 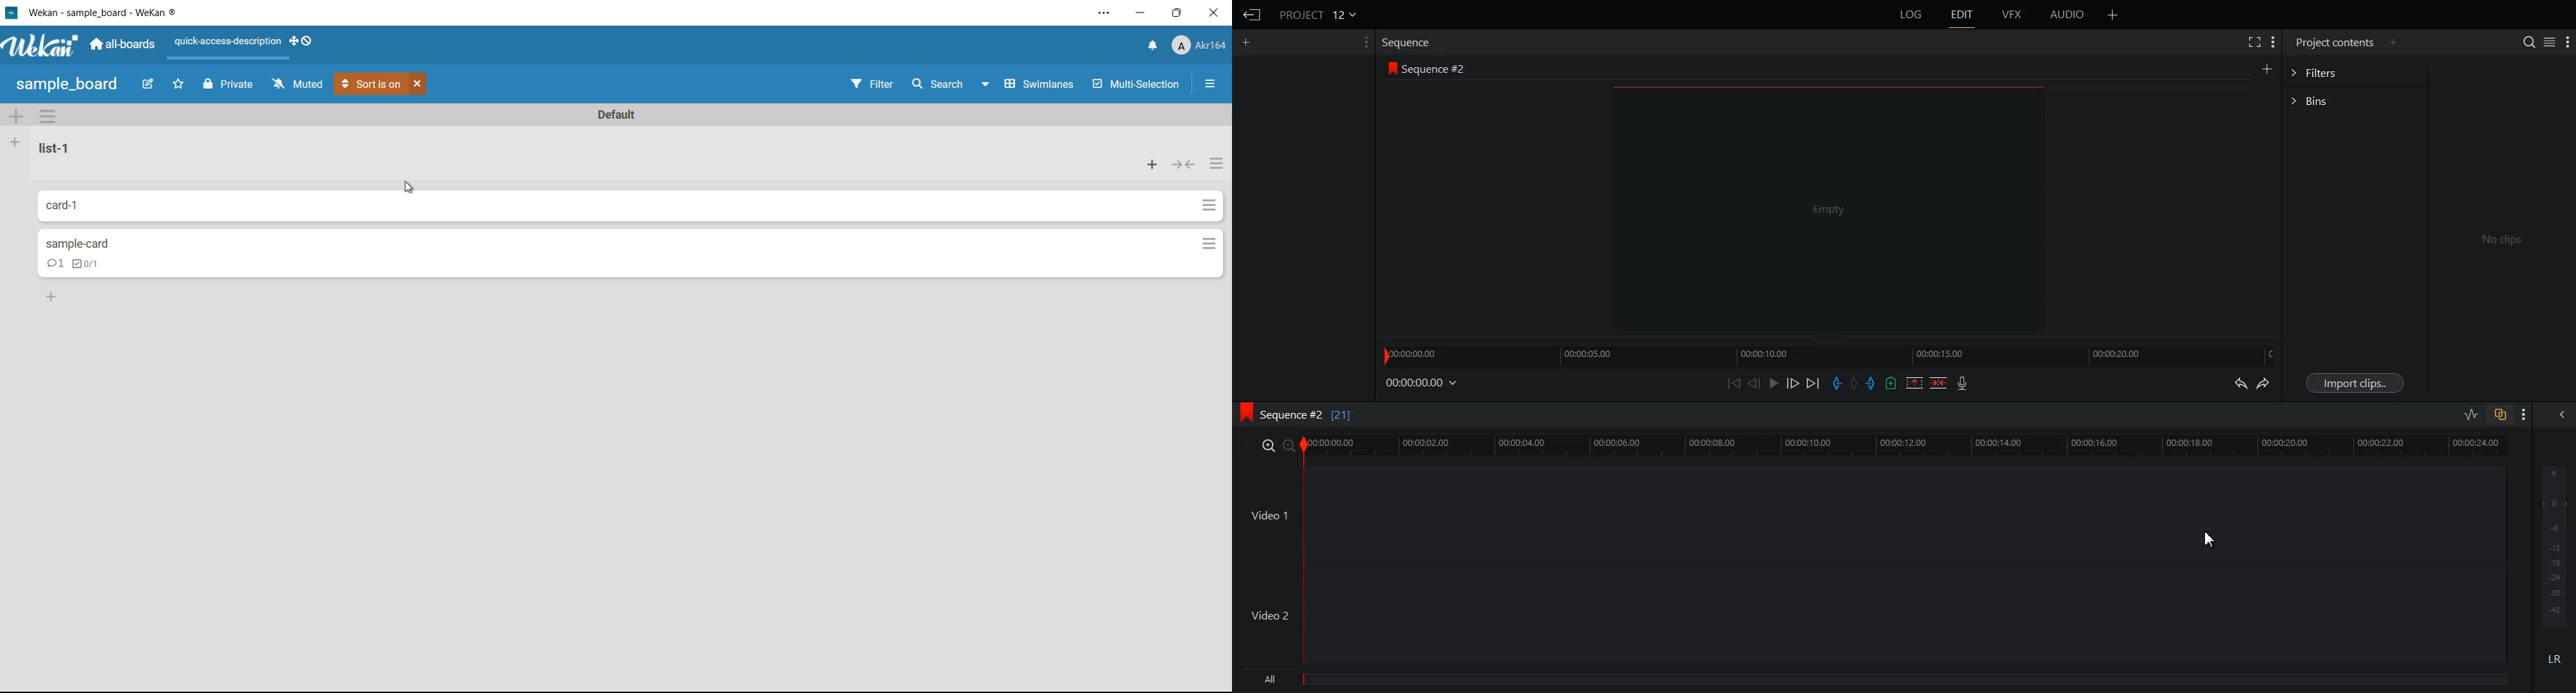 I want to click on multi-selection, so click(x=1137, y=85).